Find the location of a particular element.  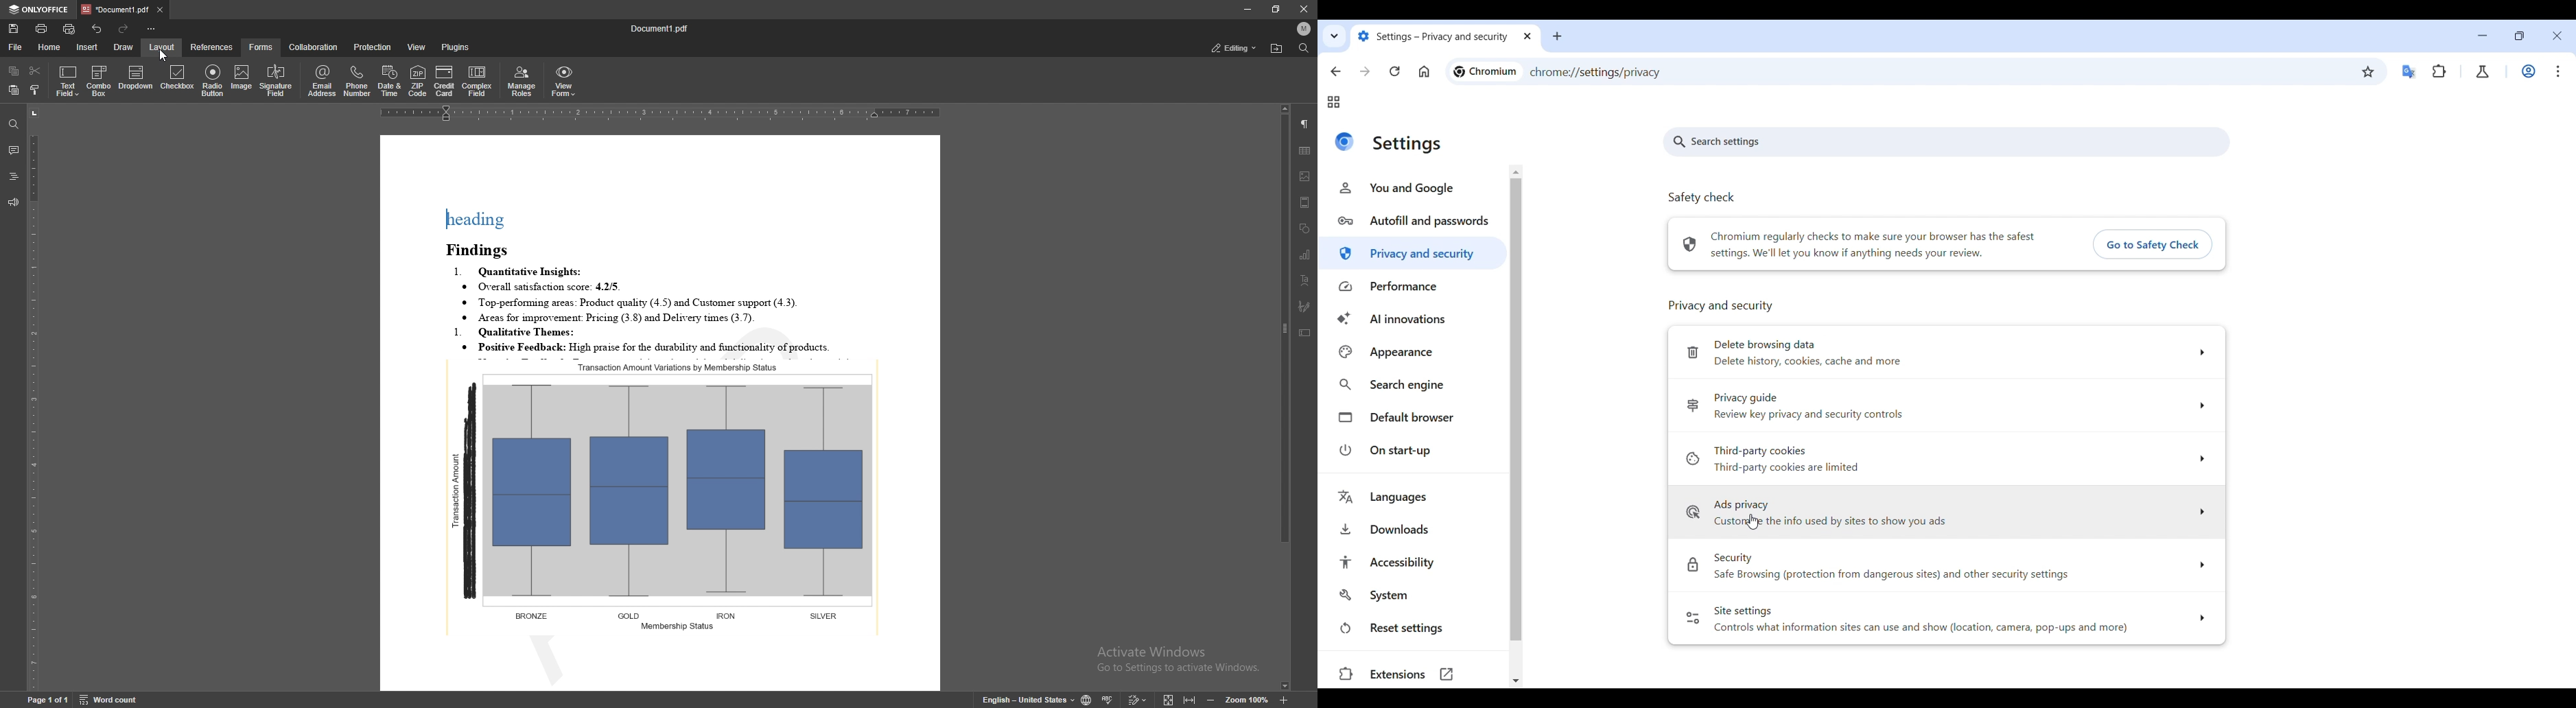

Default browser is located at coordinates (1412, 418).